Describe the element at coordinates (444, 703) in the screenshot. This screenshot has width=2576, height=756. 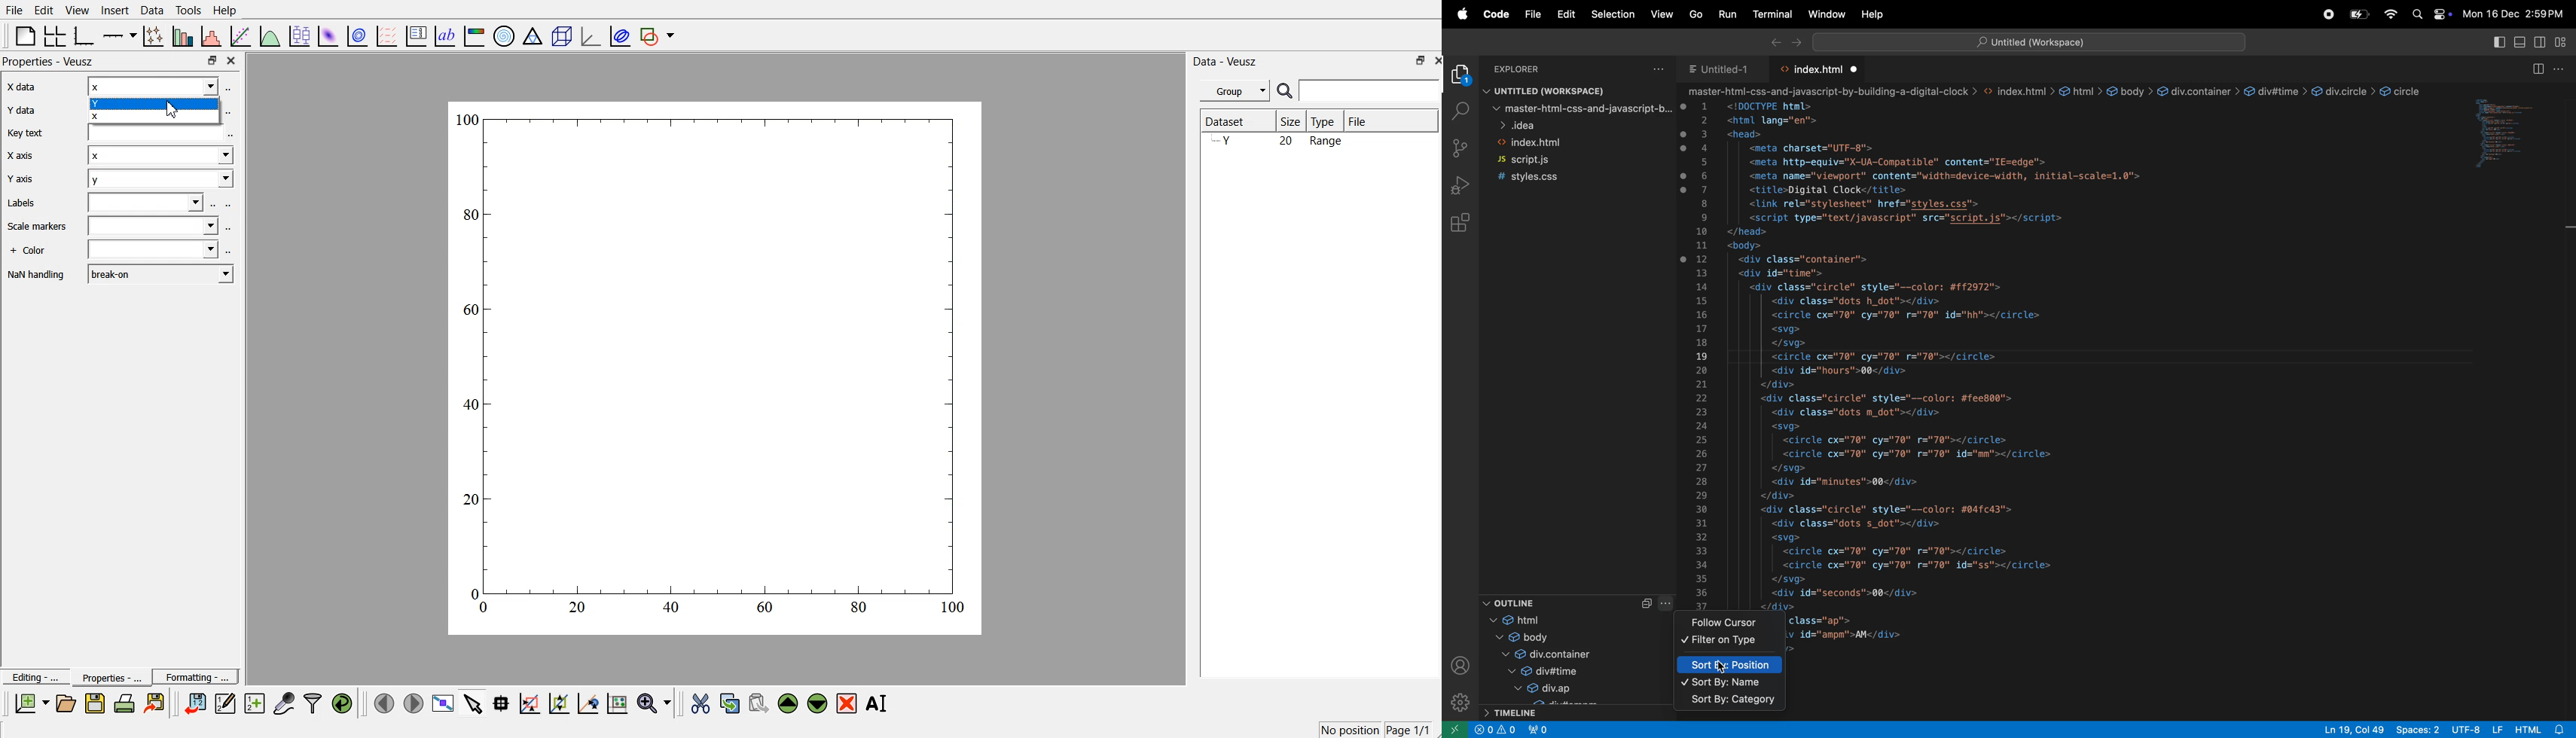
I see `View plot full screen` at that location.